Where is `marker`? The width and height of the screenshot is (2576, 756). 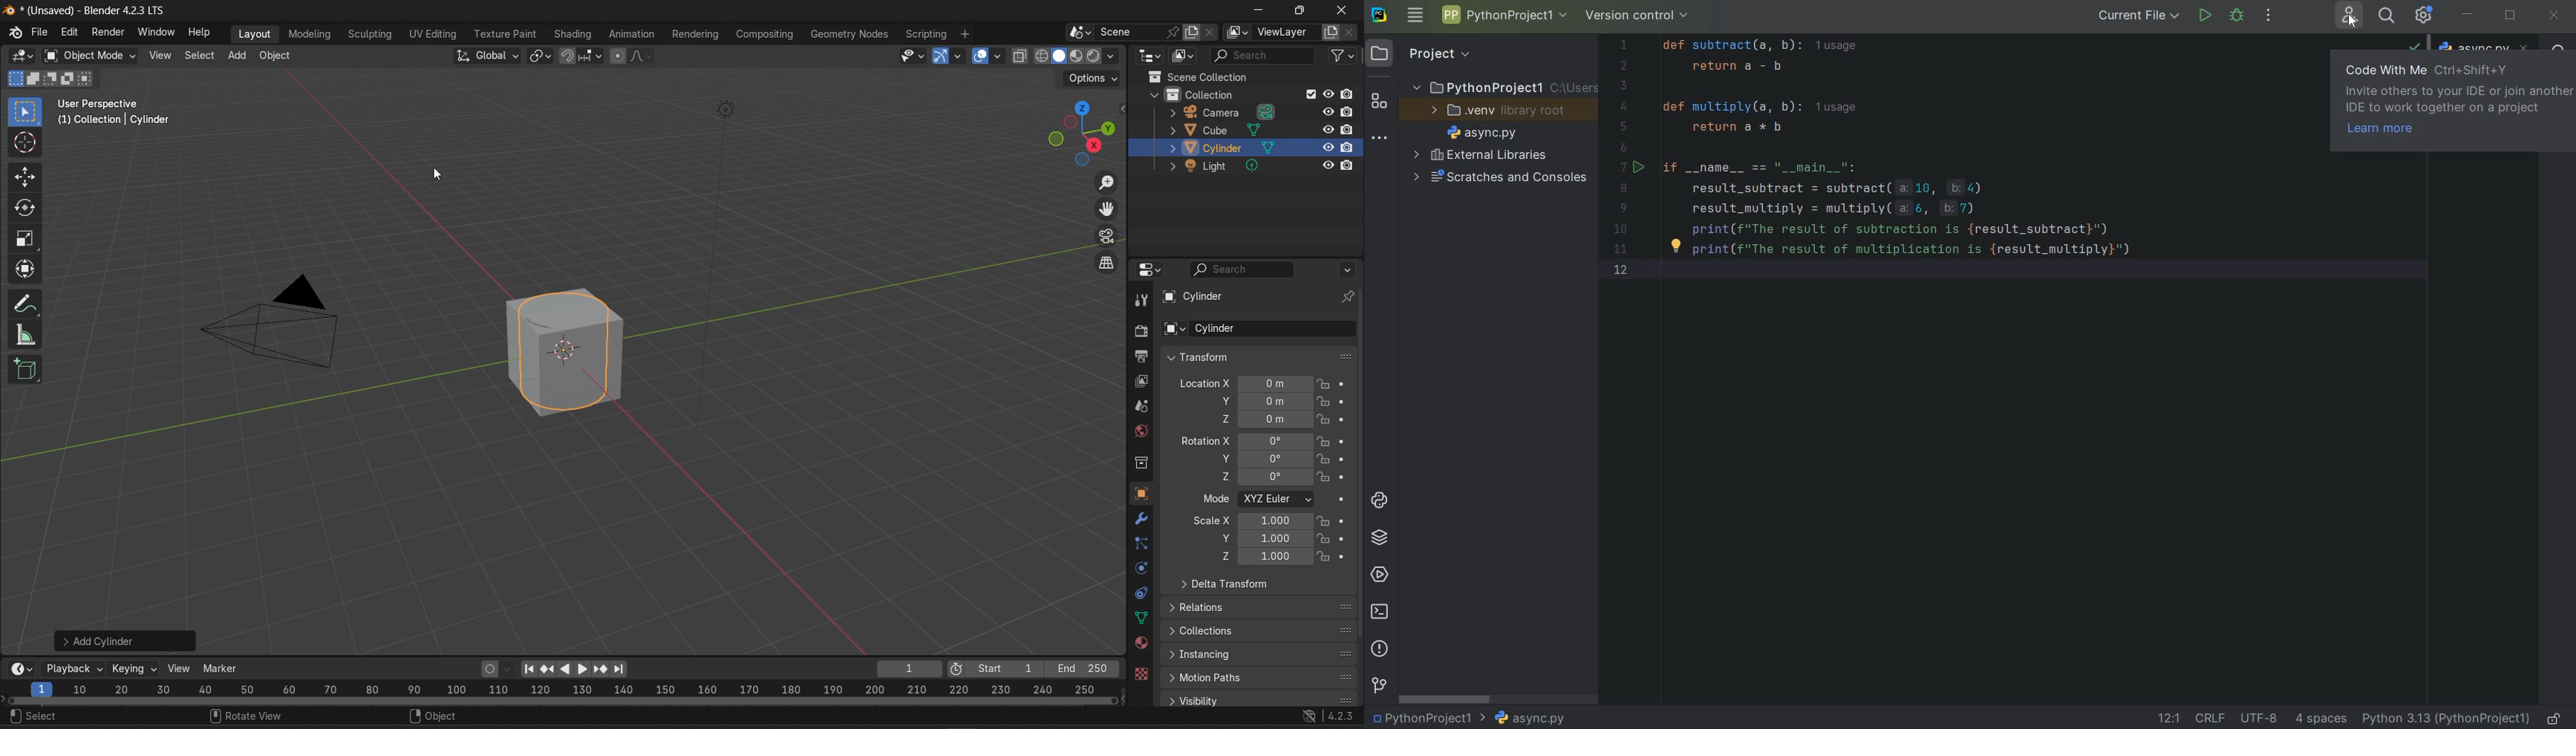 marker is located at coordinates (222, 669).